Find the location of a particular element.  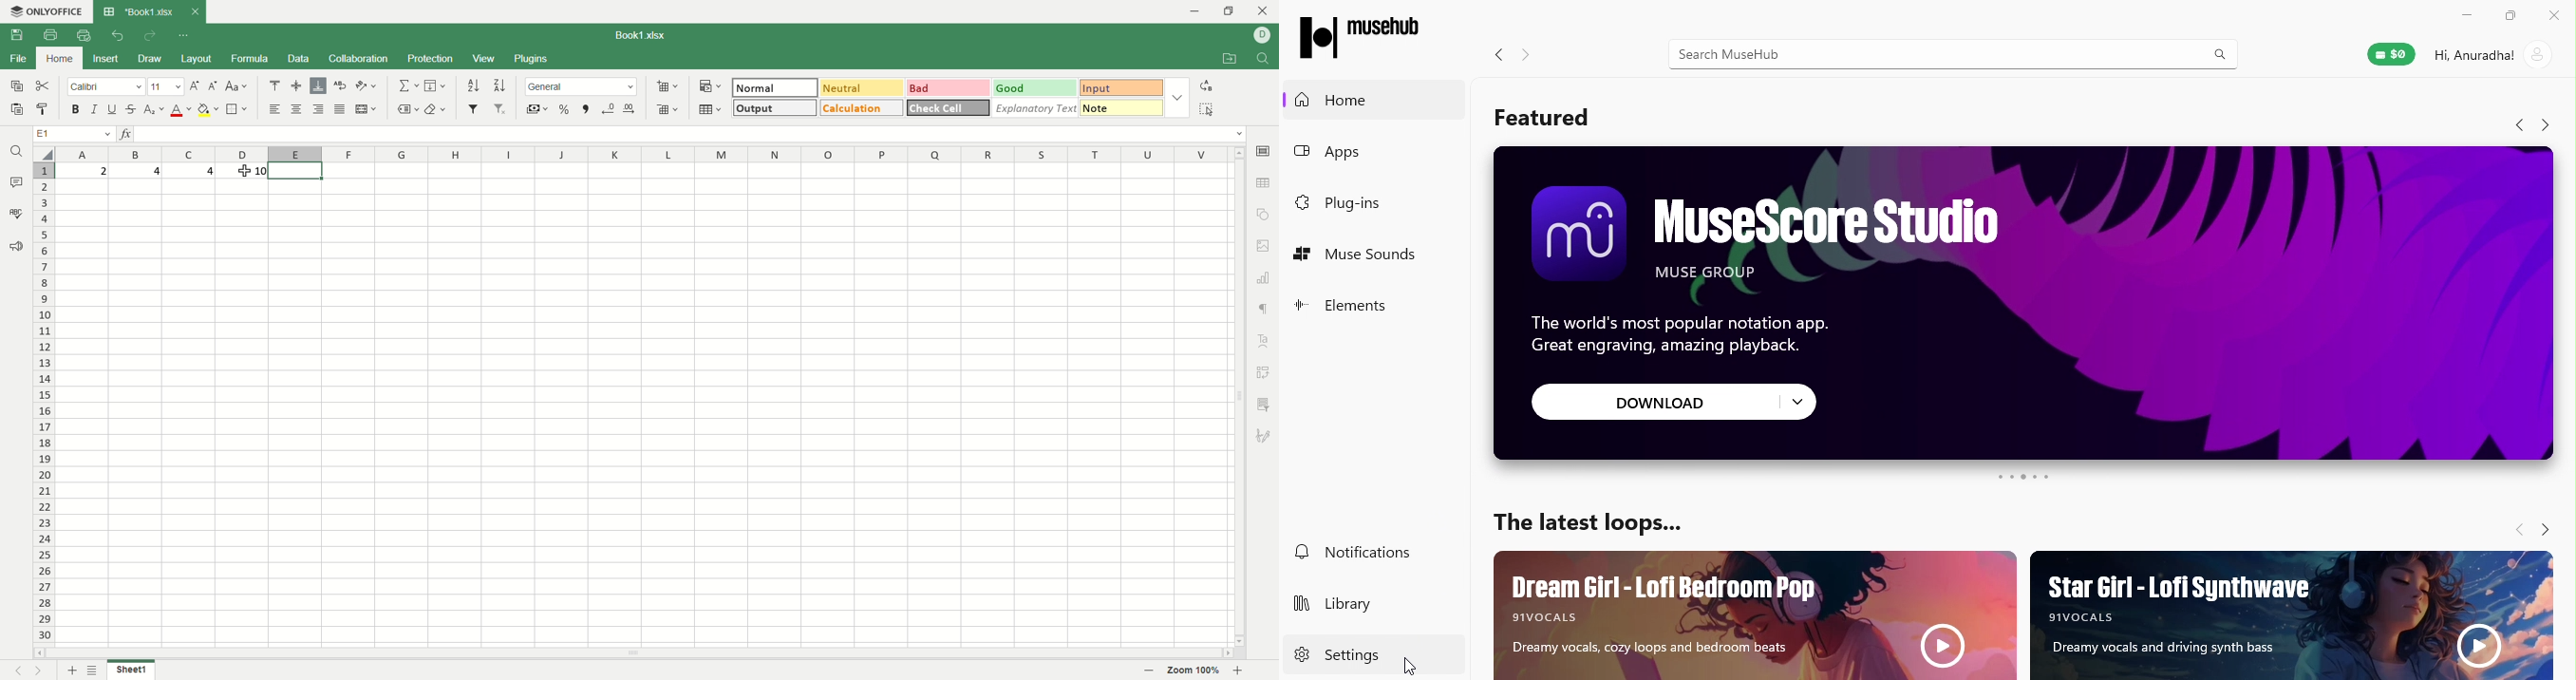

text wrap is located at coordinates (339, 87).